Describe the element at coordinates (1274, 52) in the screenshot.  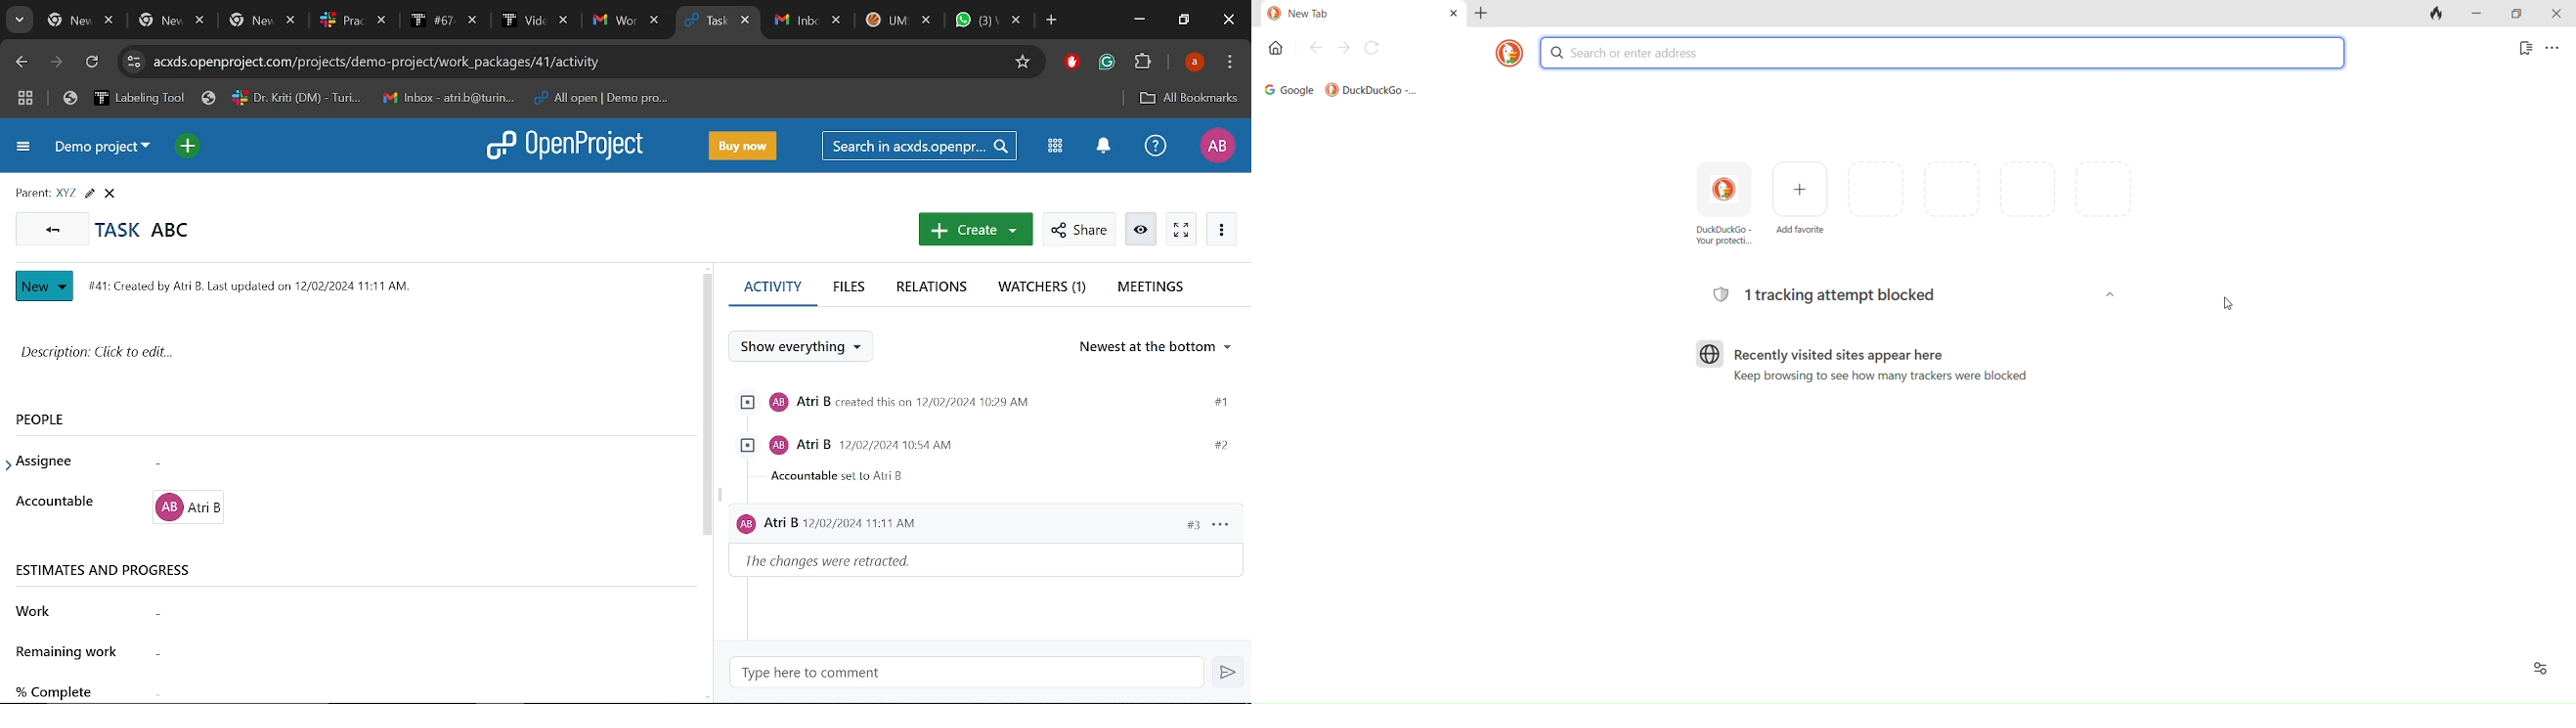
I see `home` at that location.